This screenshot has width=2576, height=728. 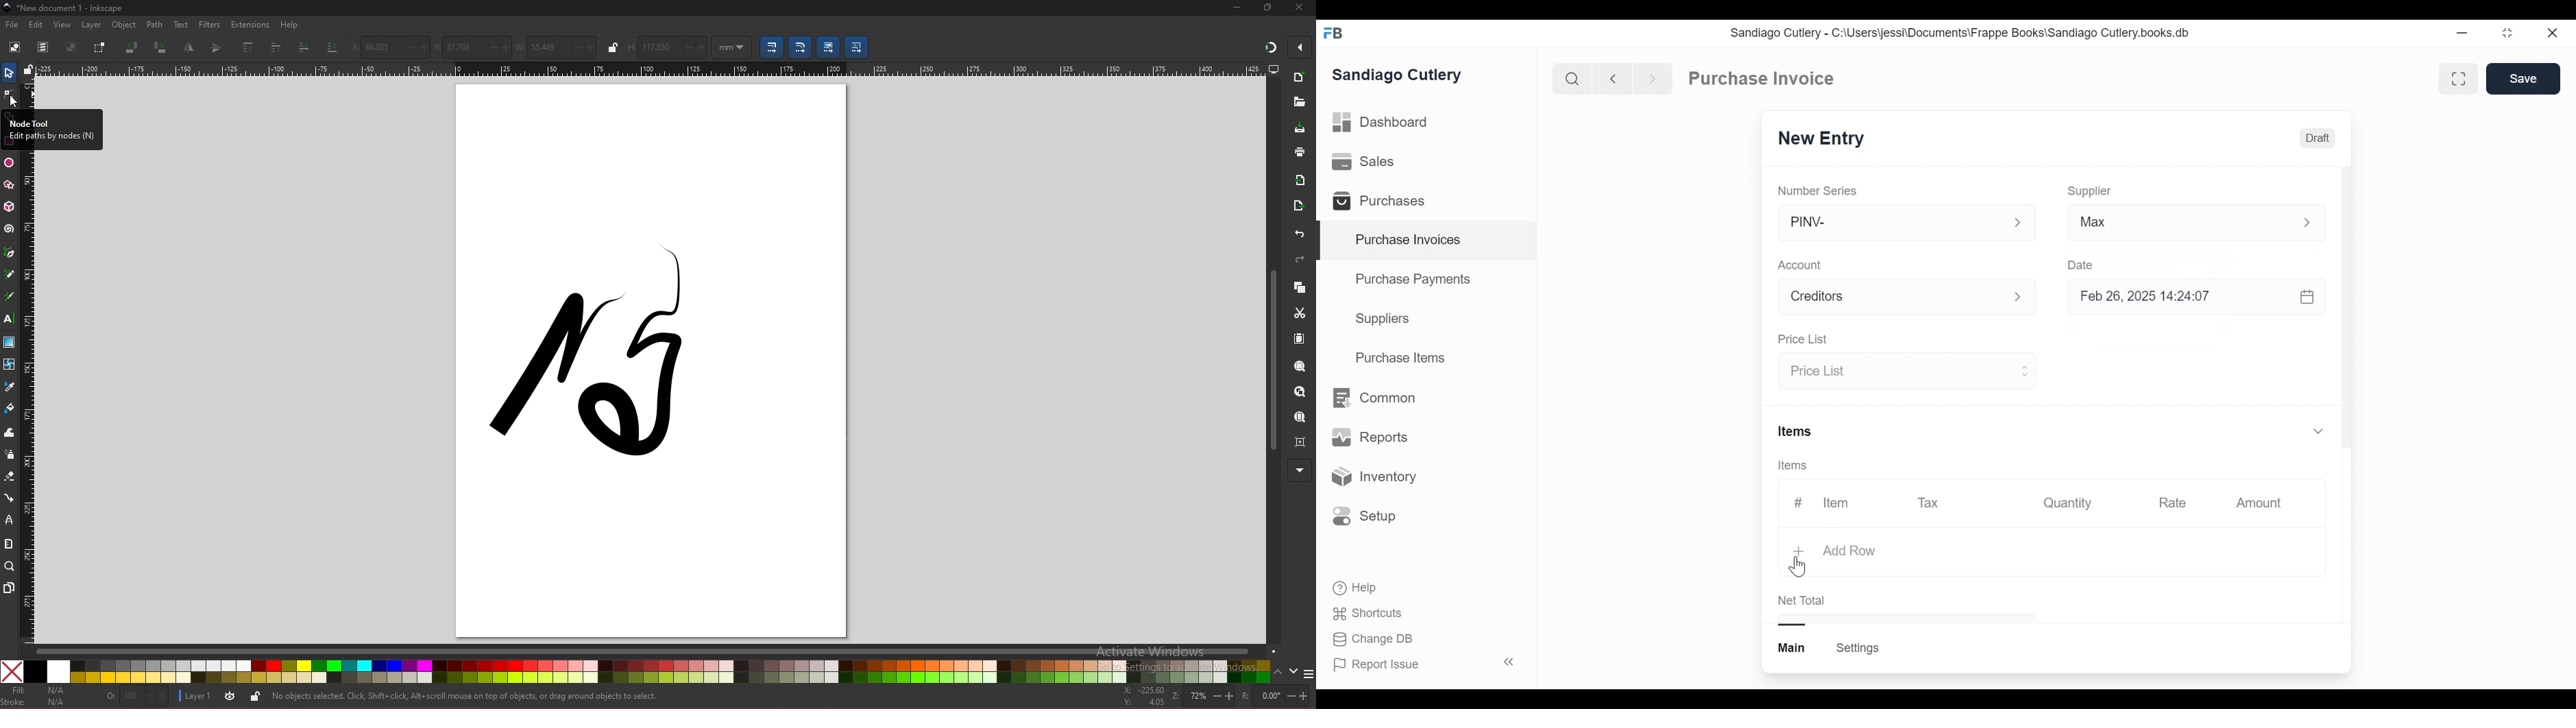 What do you see at coordinates (289, 25) in the screenshot?
I see `help` at bounding box center [289, 25].